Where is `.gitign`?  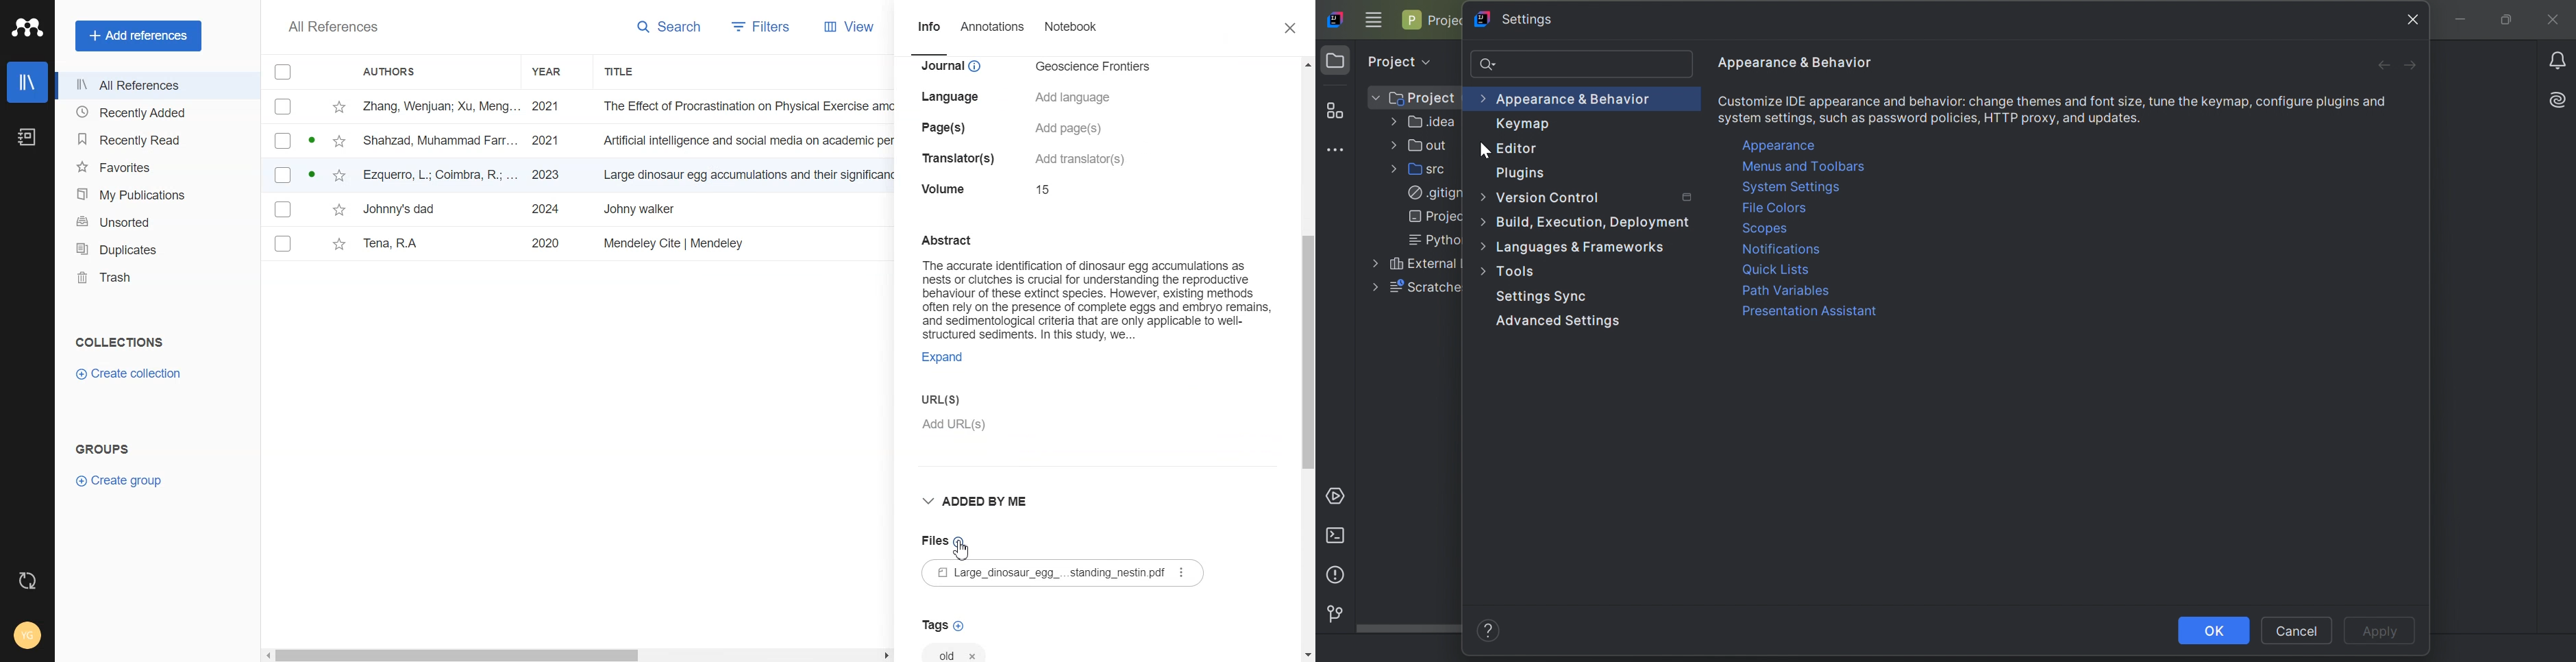
.gitign is located at coordinates (1436, 194).